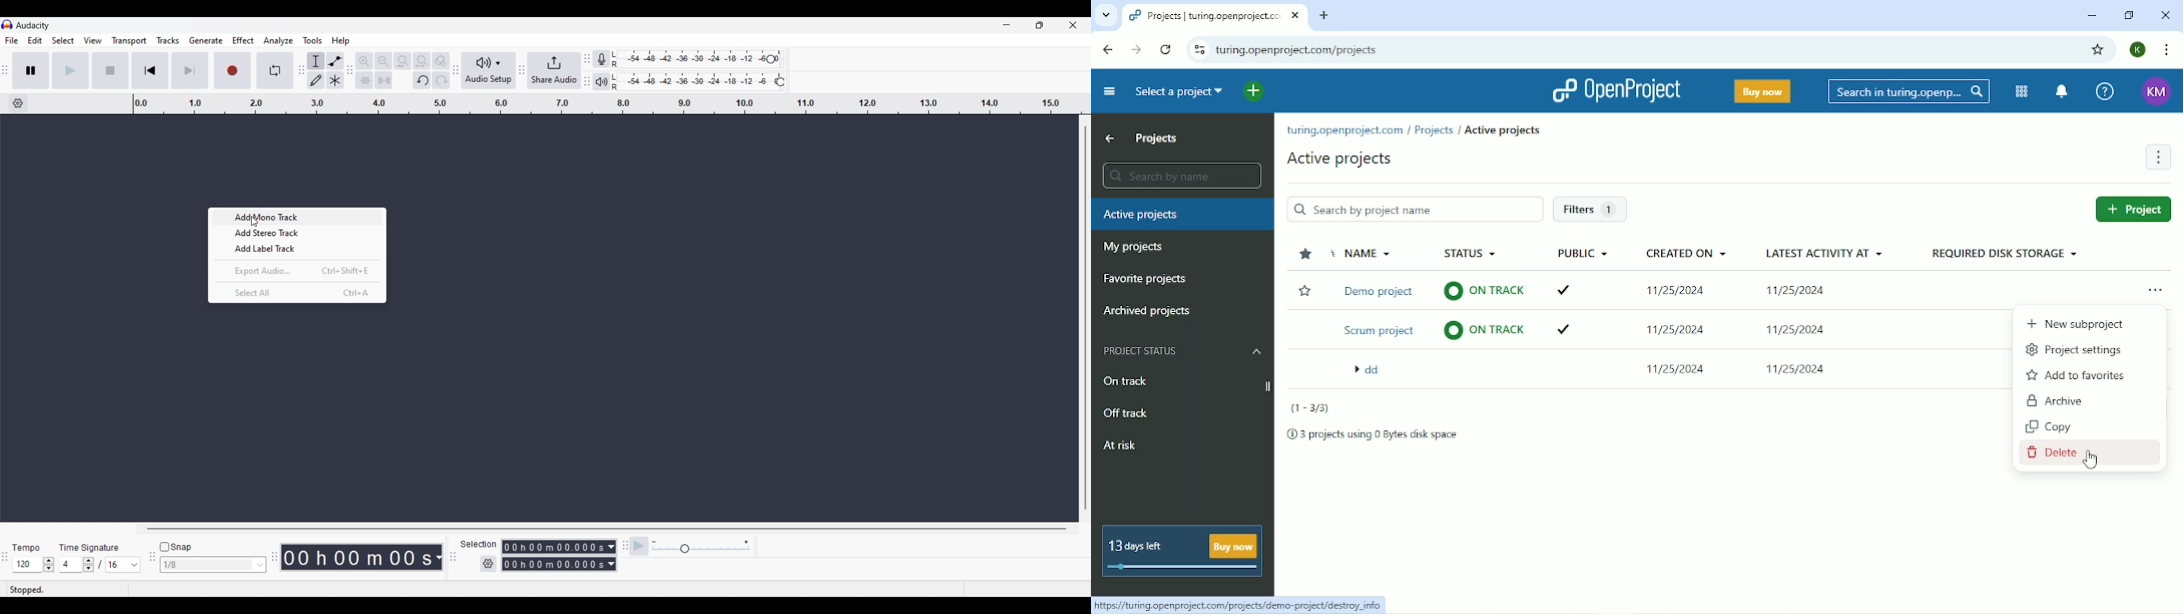 This screenshot has height=616, width=2184. What do you see at coordinates (554, 70) in the screenshot?
I see `Share audio` at bounding box center [554, 70].